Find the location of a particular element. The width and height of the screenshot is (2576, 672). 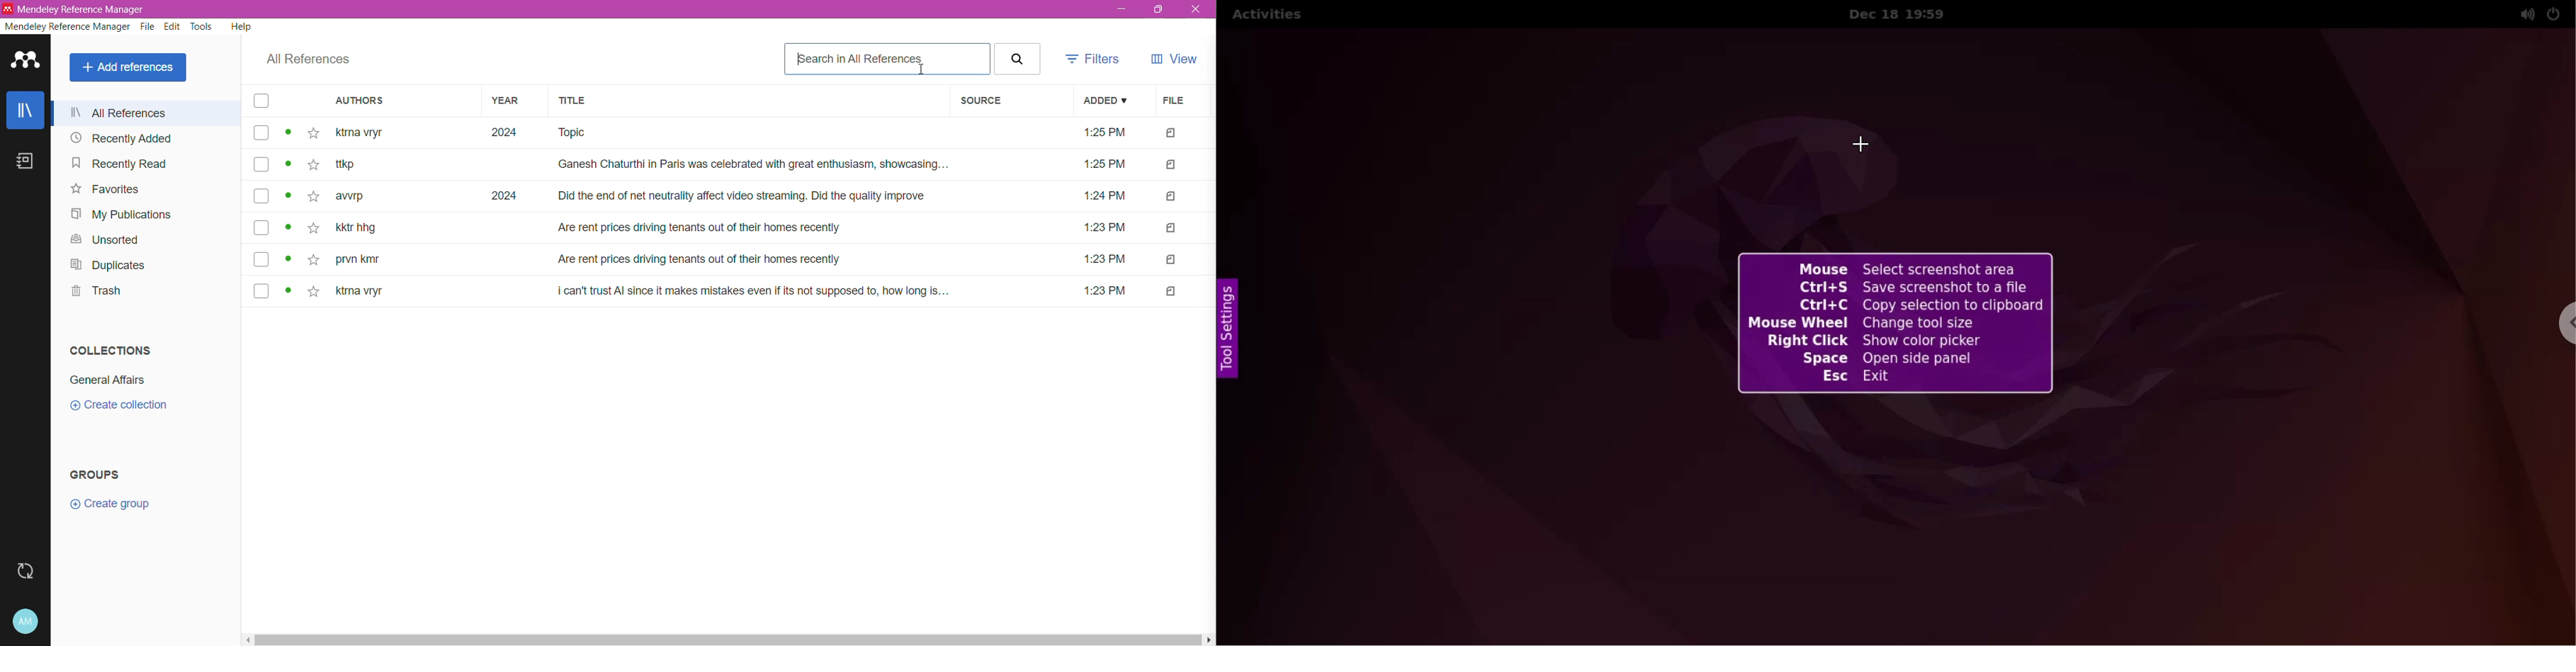

file type is located at coordinates (1172, 260).